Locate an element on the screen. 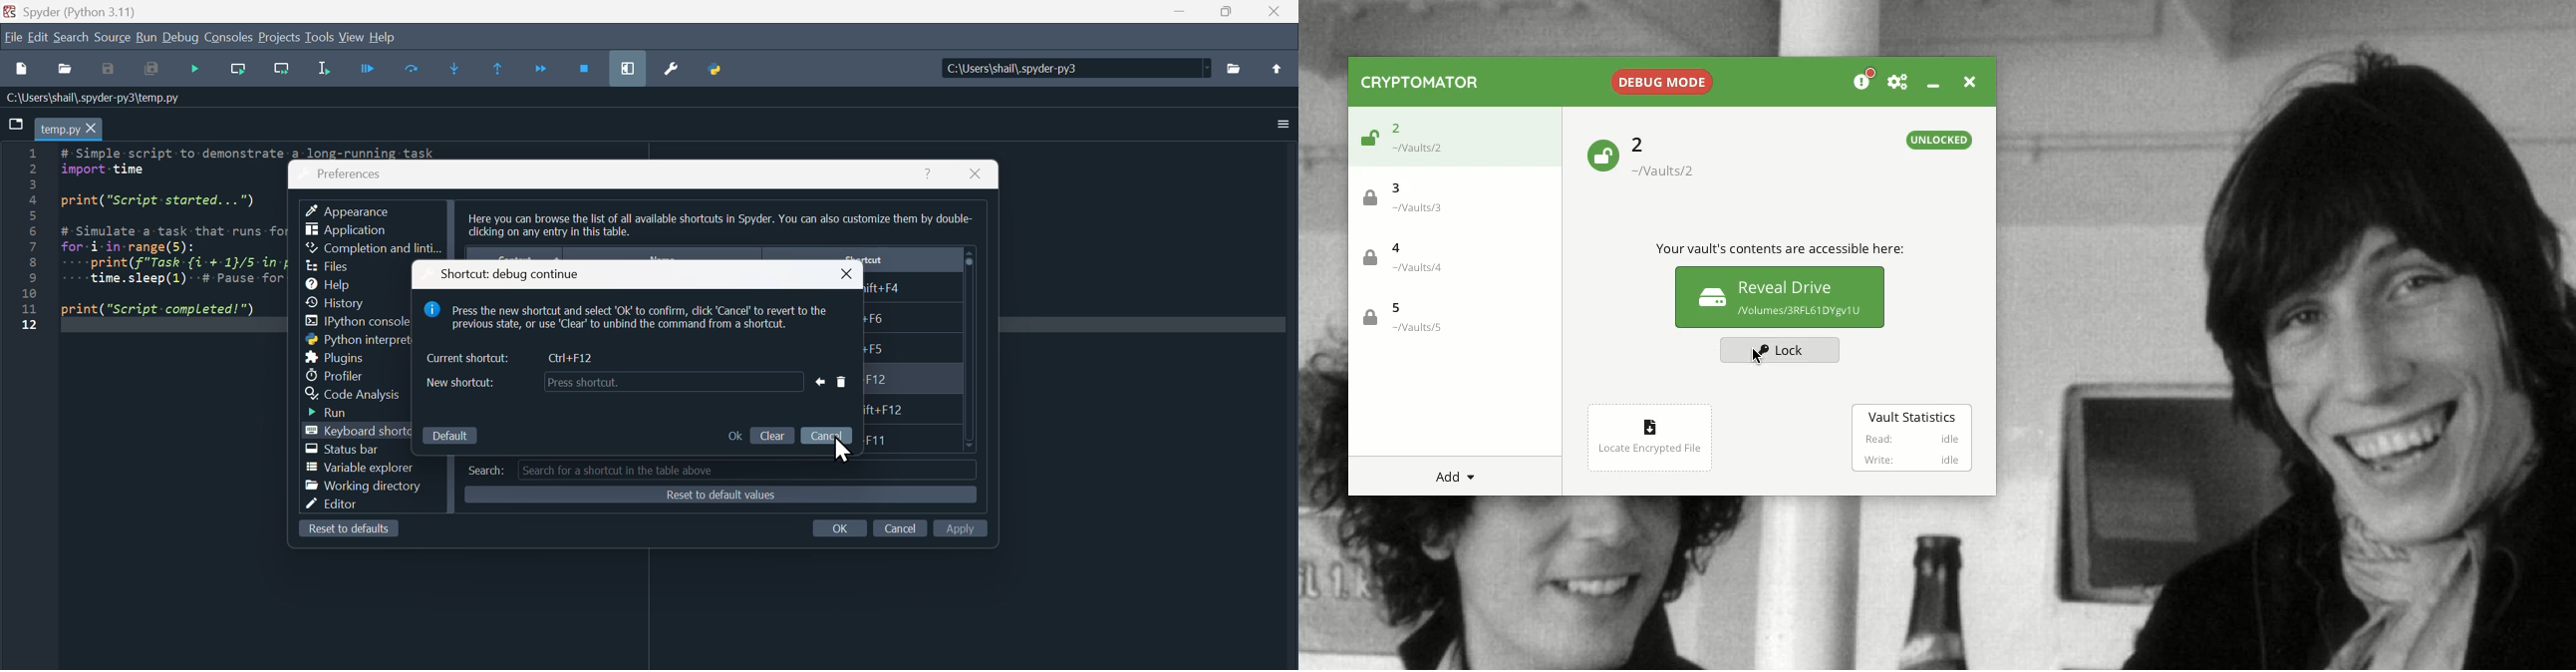  Projects is located at coordinates (278, 36).